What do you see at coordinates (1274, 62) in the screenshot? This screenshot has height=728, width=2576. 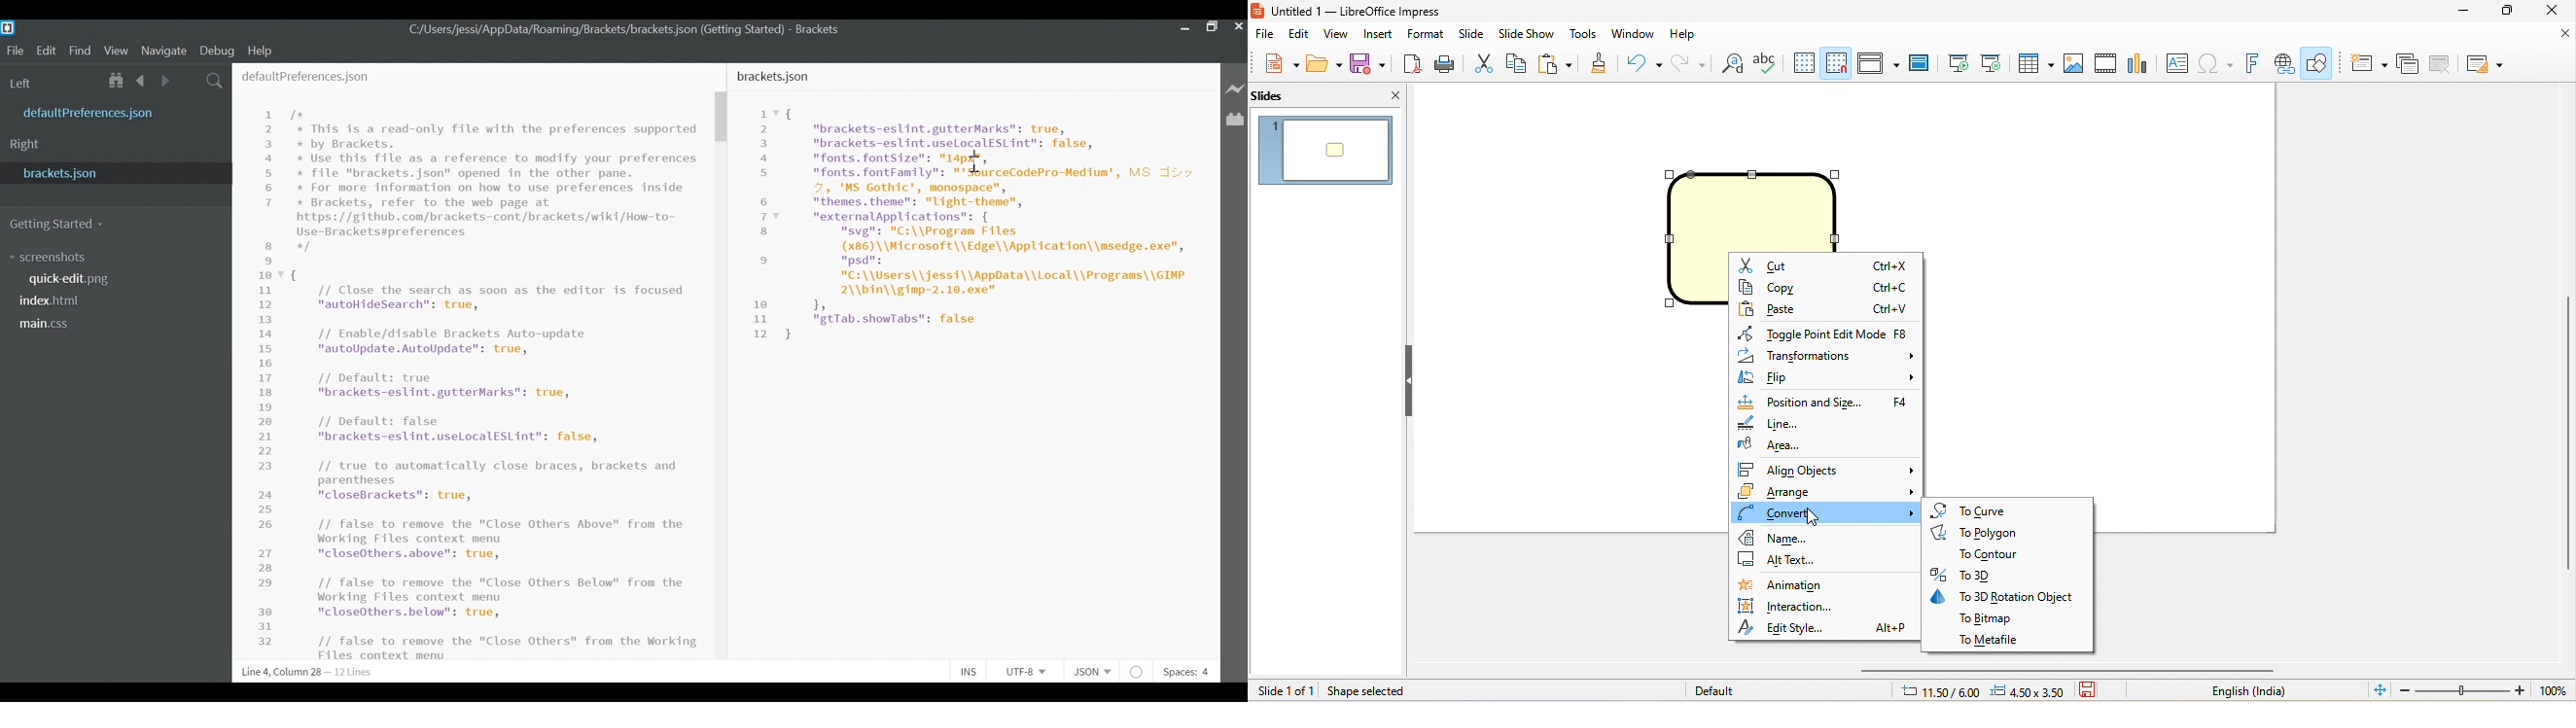 I see `new` at bounding box center [1274, 62].